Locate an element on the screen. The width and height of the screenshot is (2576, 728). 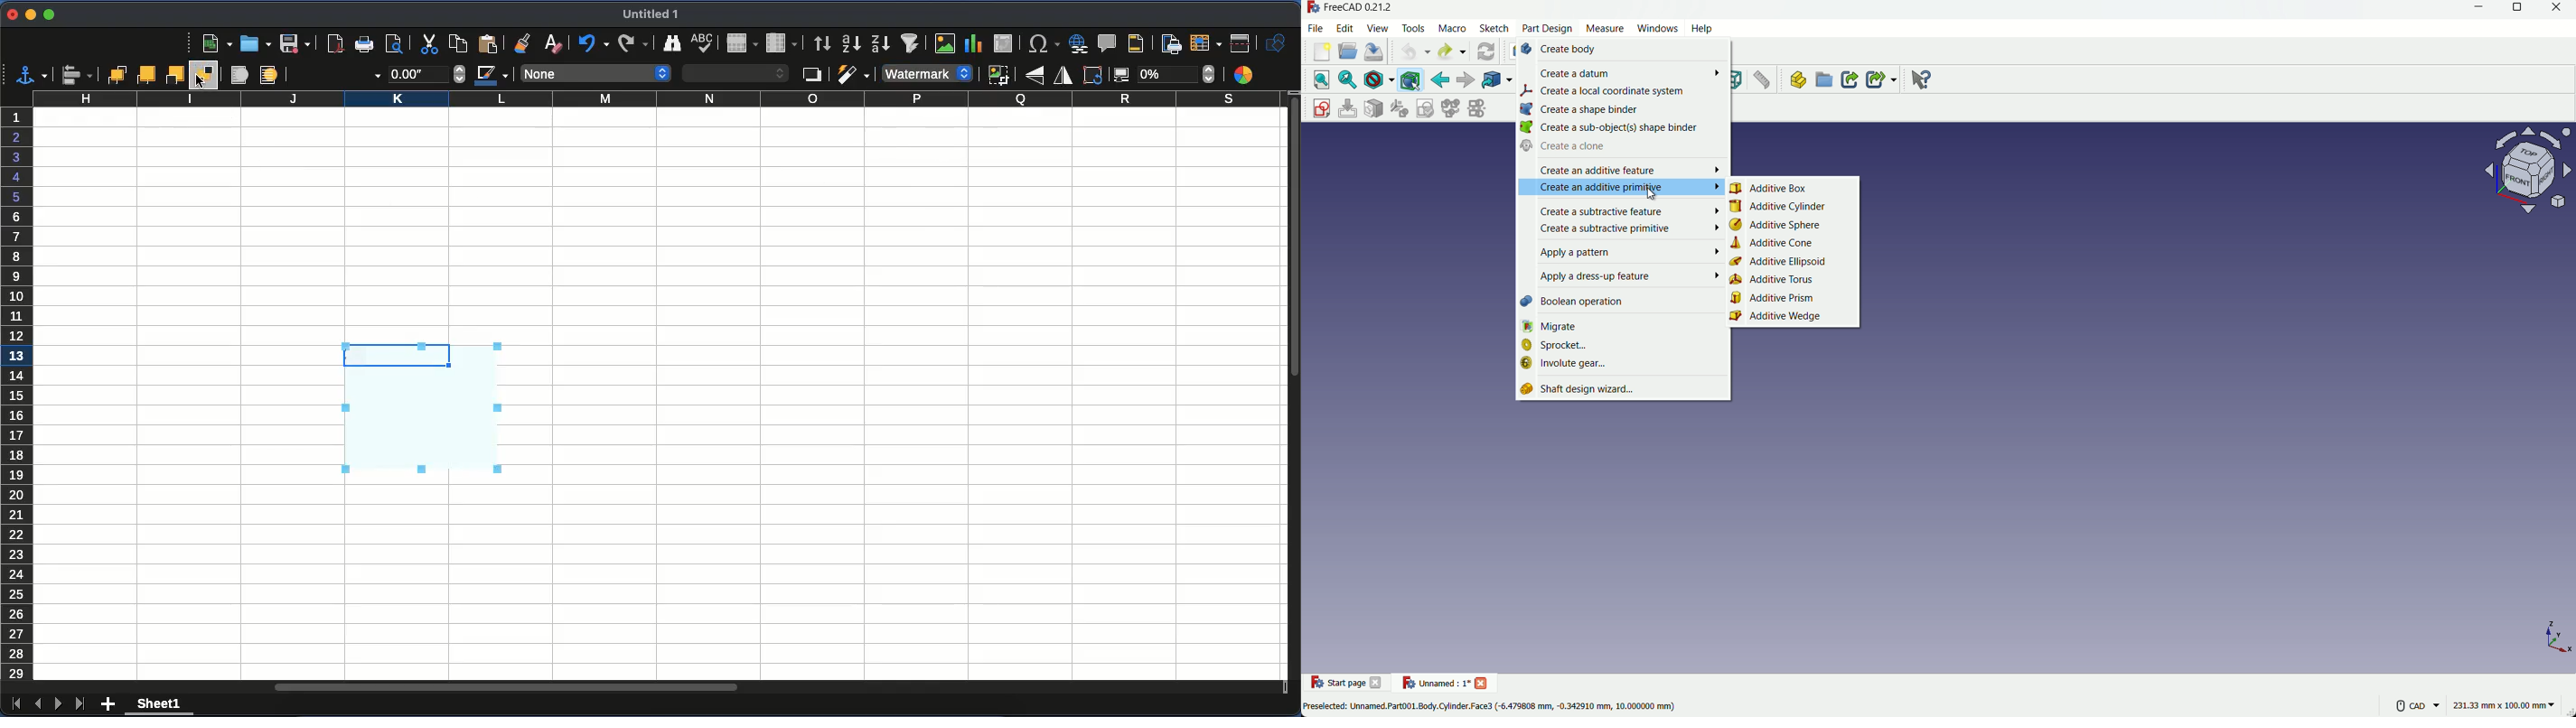
default is located at coordinates (924, 74).